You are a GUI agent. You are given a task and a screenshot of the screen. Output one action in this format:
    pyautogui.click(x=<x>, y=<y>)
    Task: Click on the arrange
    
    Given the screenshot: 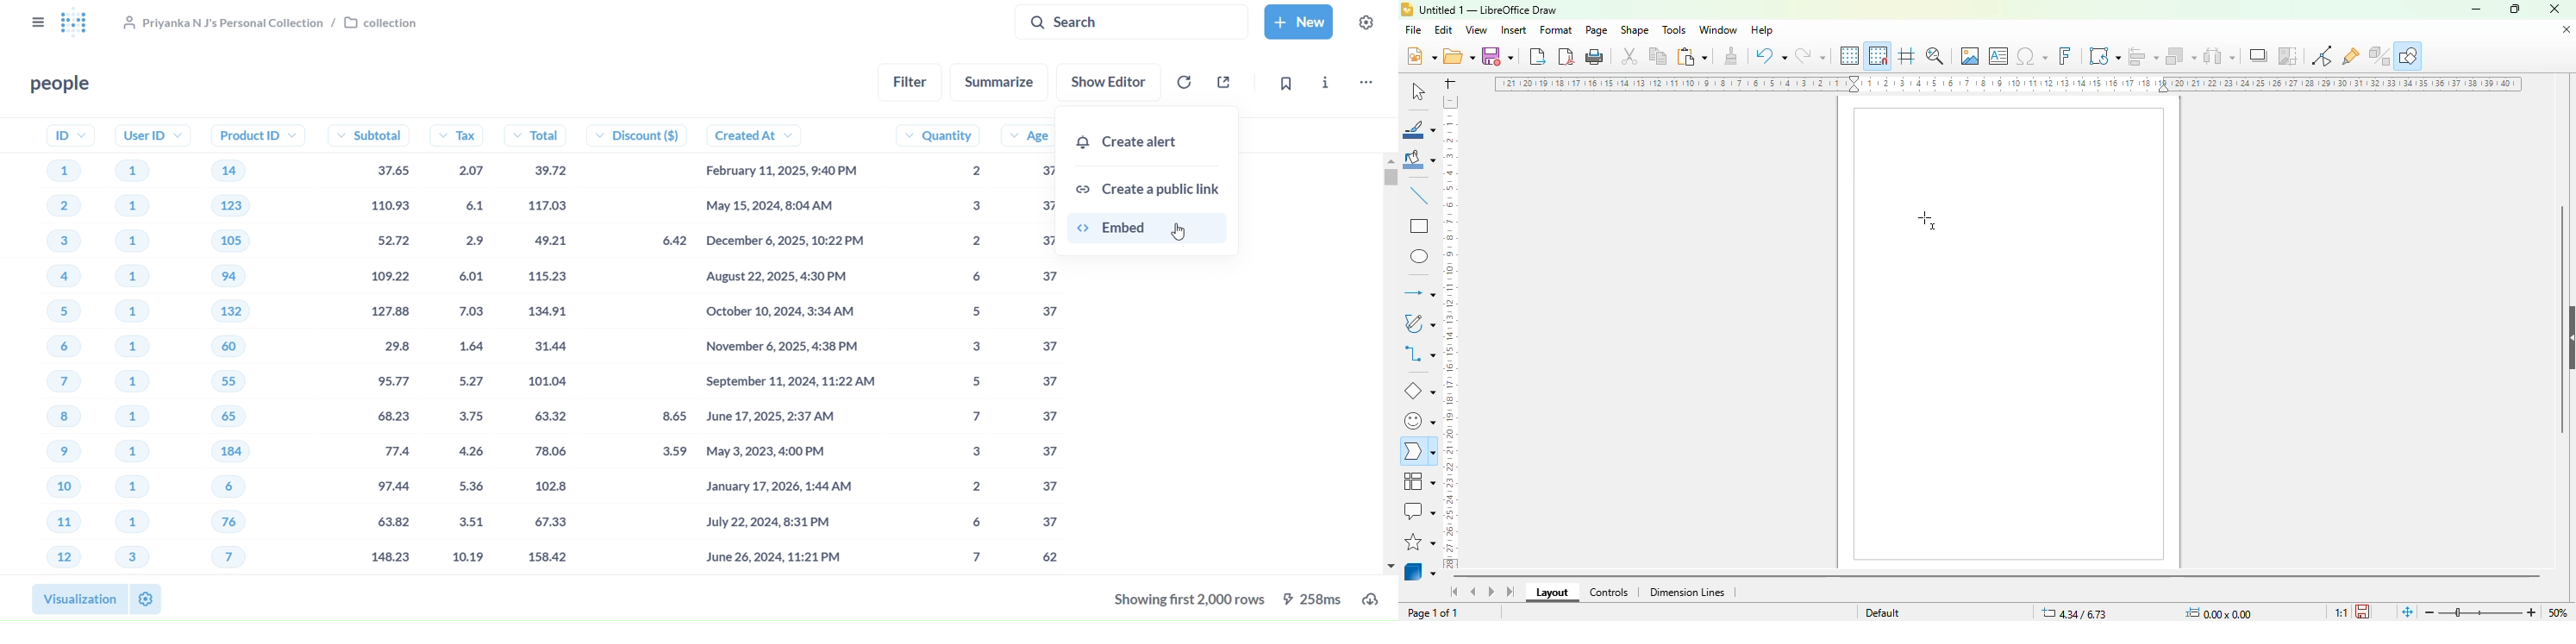 What is the action you would take?
    pyautogui.click(x=2181, y=56)
    